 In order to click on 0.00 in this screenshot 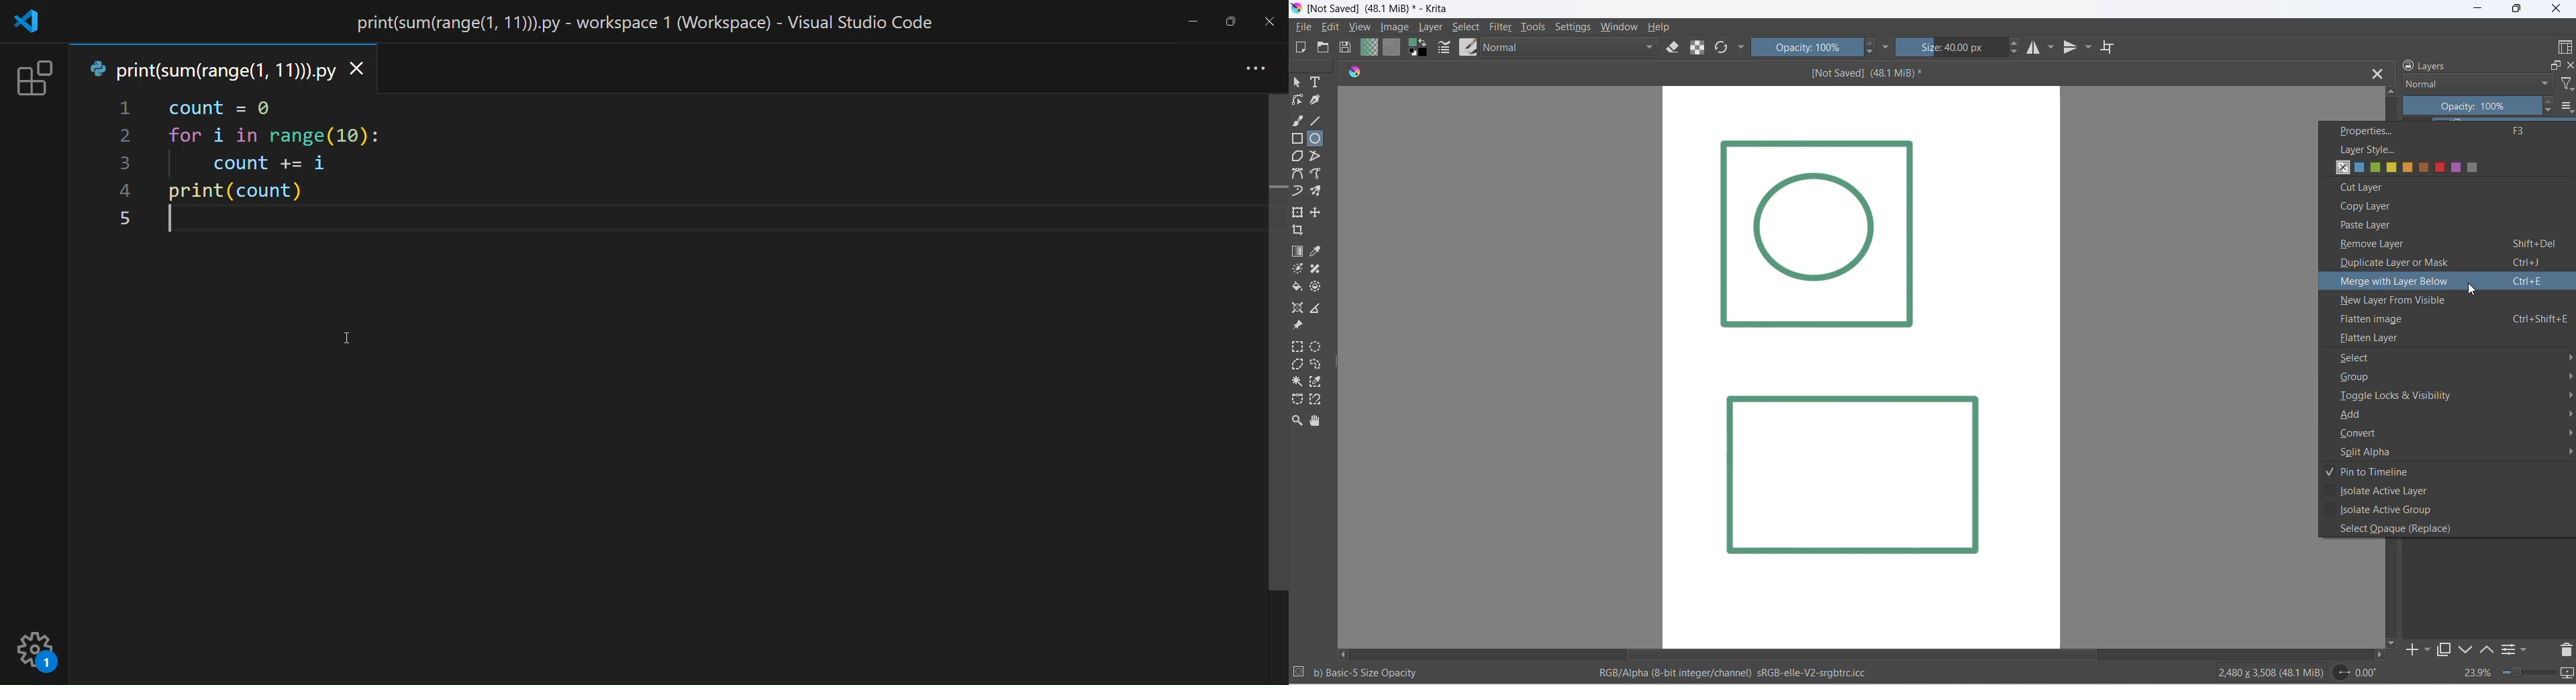, I will do `click(2355, 674)`.